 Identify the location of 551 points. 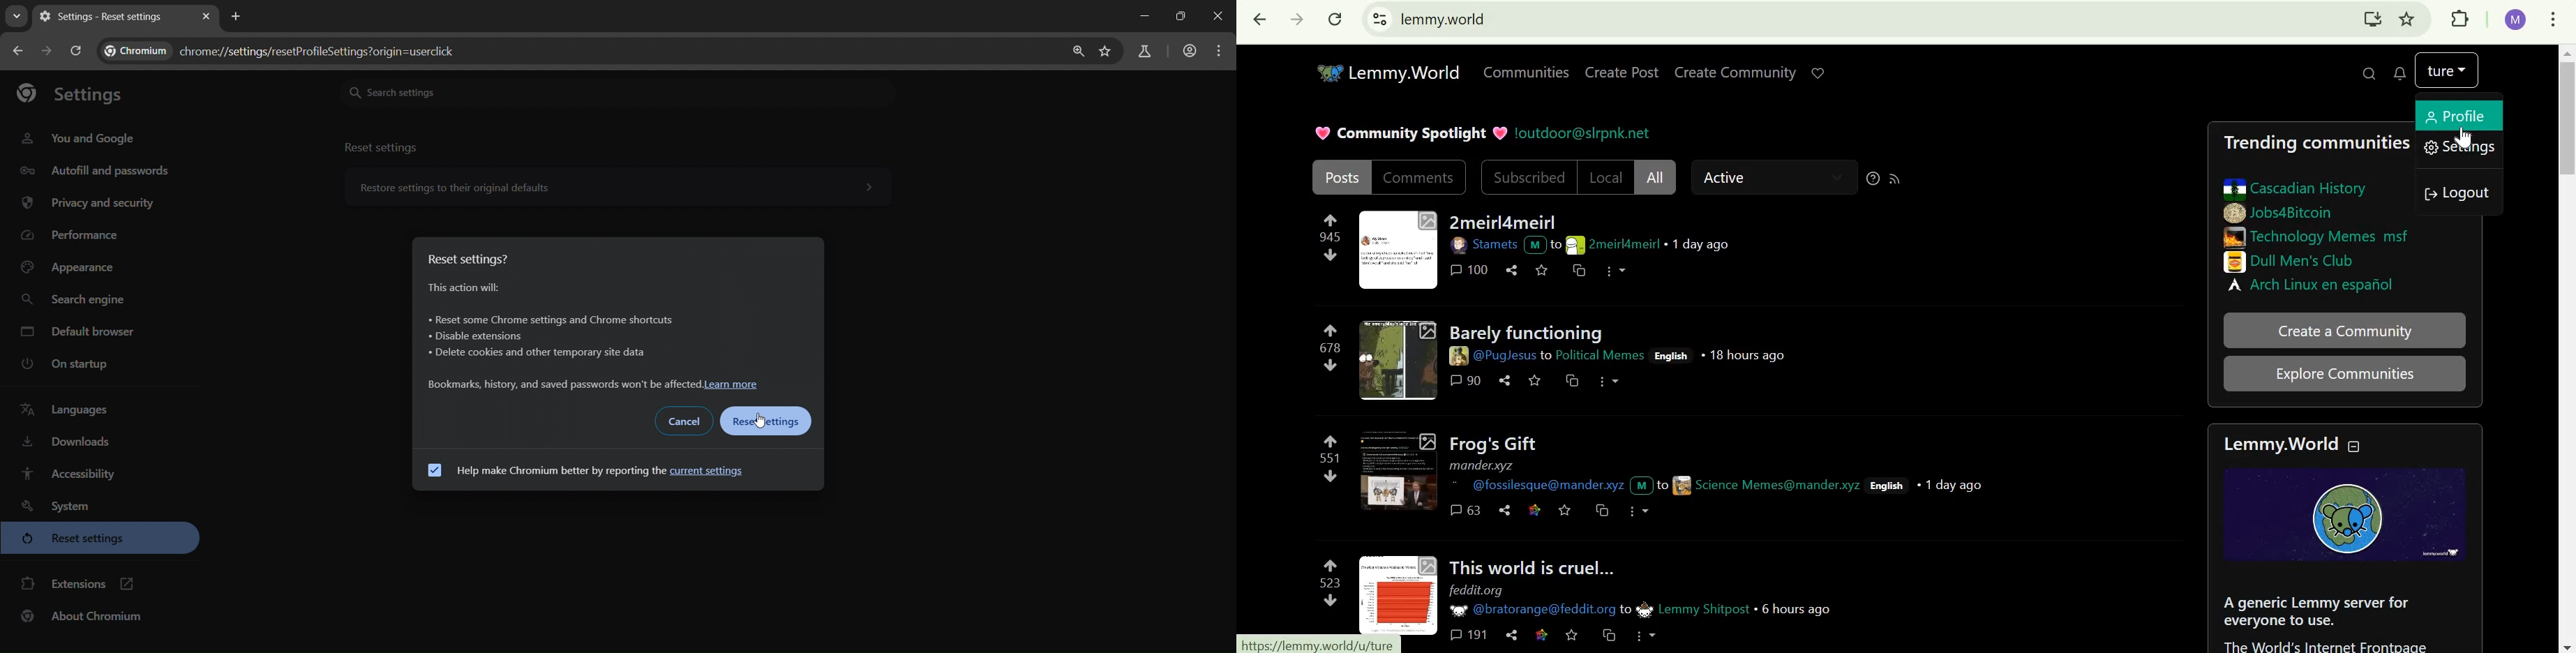
(1327, 458).